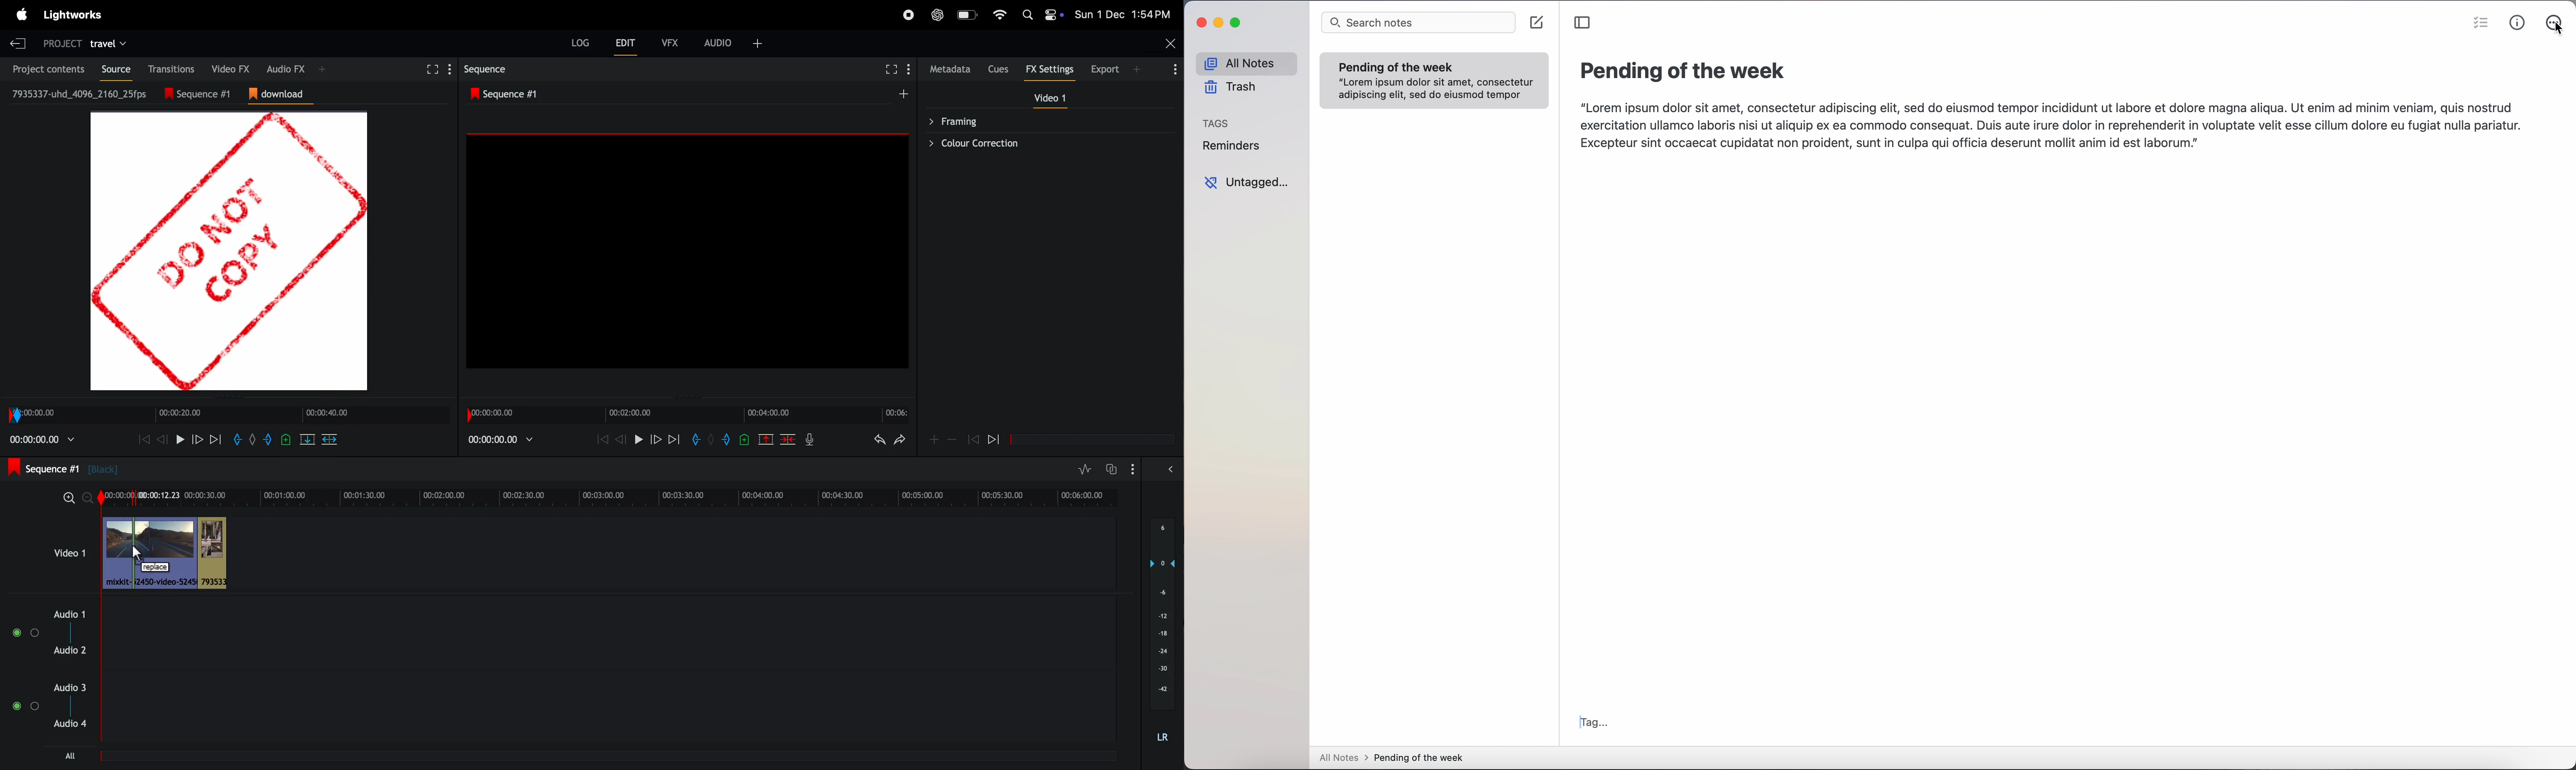 Image resolution: width=2576 pixels, height=784 pixels. Describe the element at coordinates (68, 687) in the screenshot. I see `audio 3` at that location.